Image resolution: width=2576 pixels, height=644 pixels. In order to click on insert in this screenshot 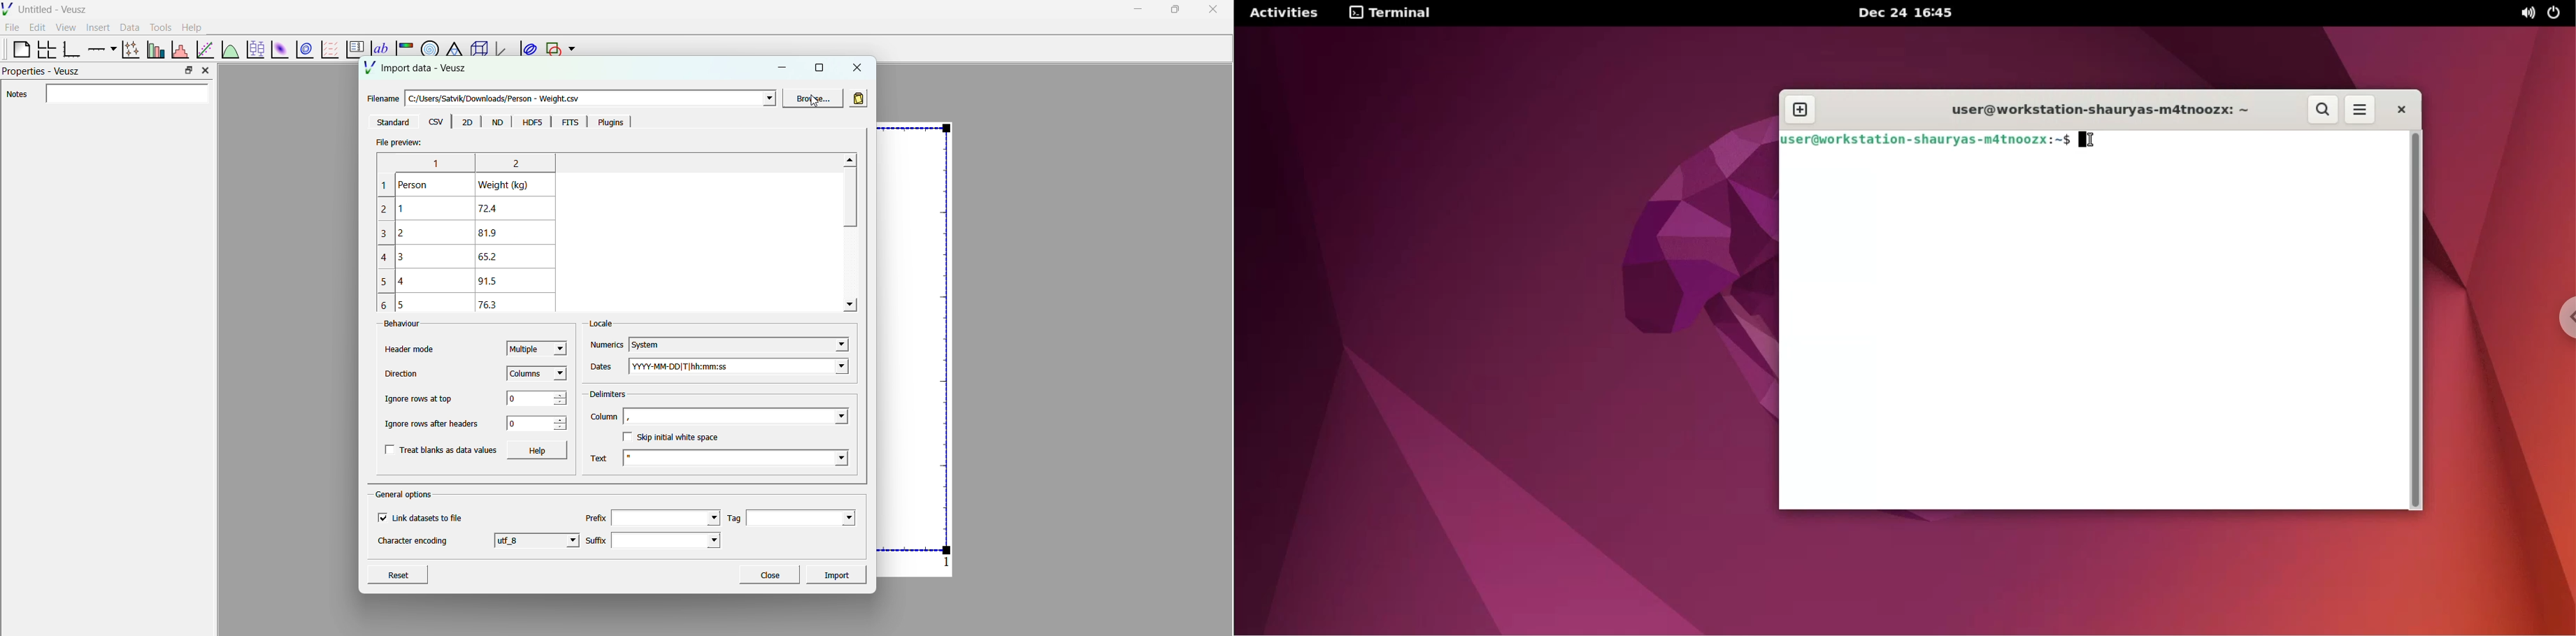, I will do `click(96, 26)`.